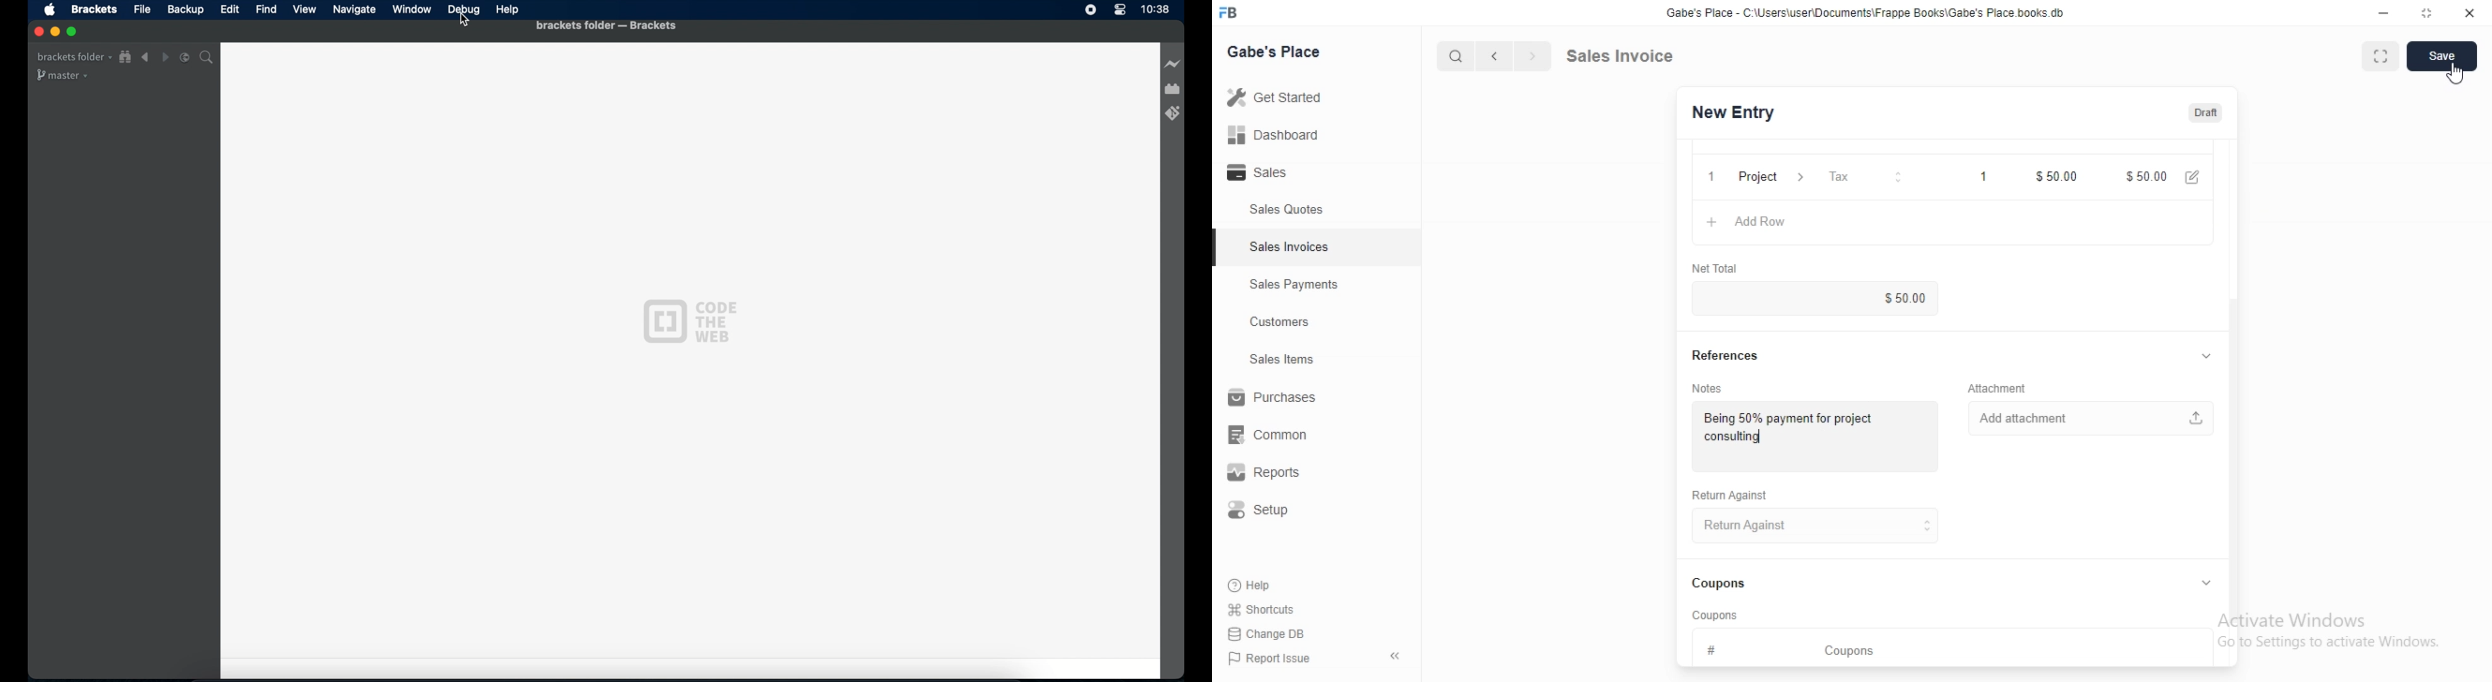 This screenshot has height=700, width=2492. Describe the element at coordinates (1291, 247) in the screenshot. I see `Sales Invoices` at that location.